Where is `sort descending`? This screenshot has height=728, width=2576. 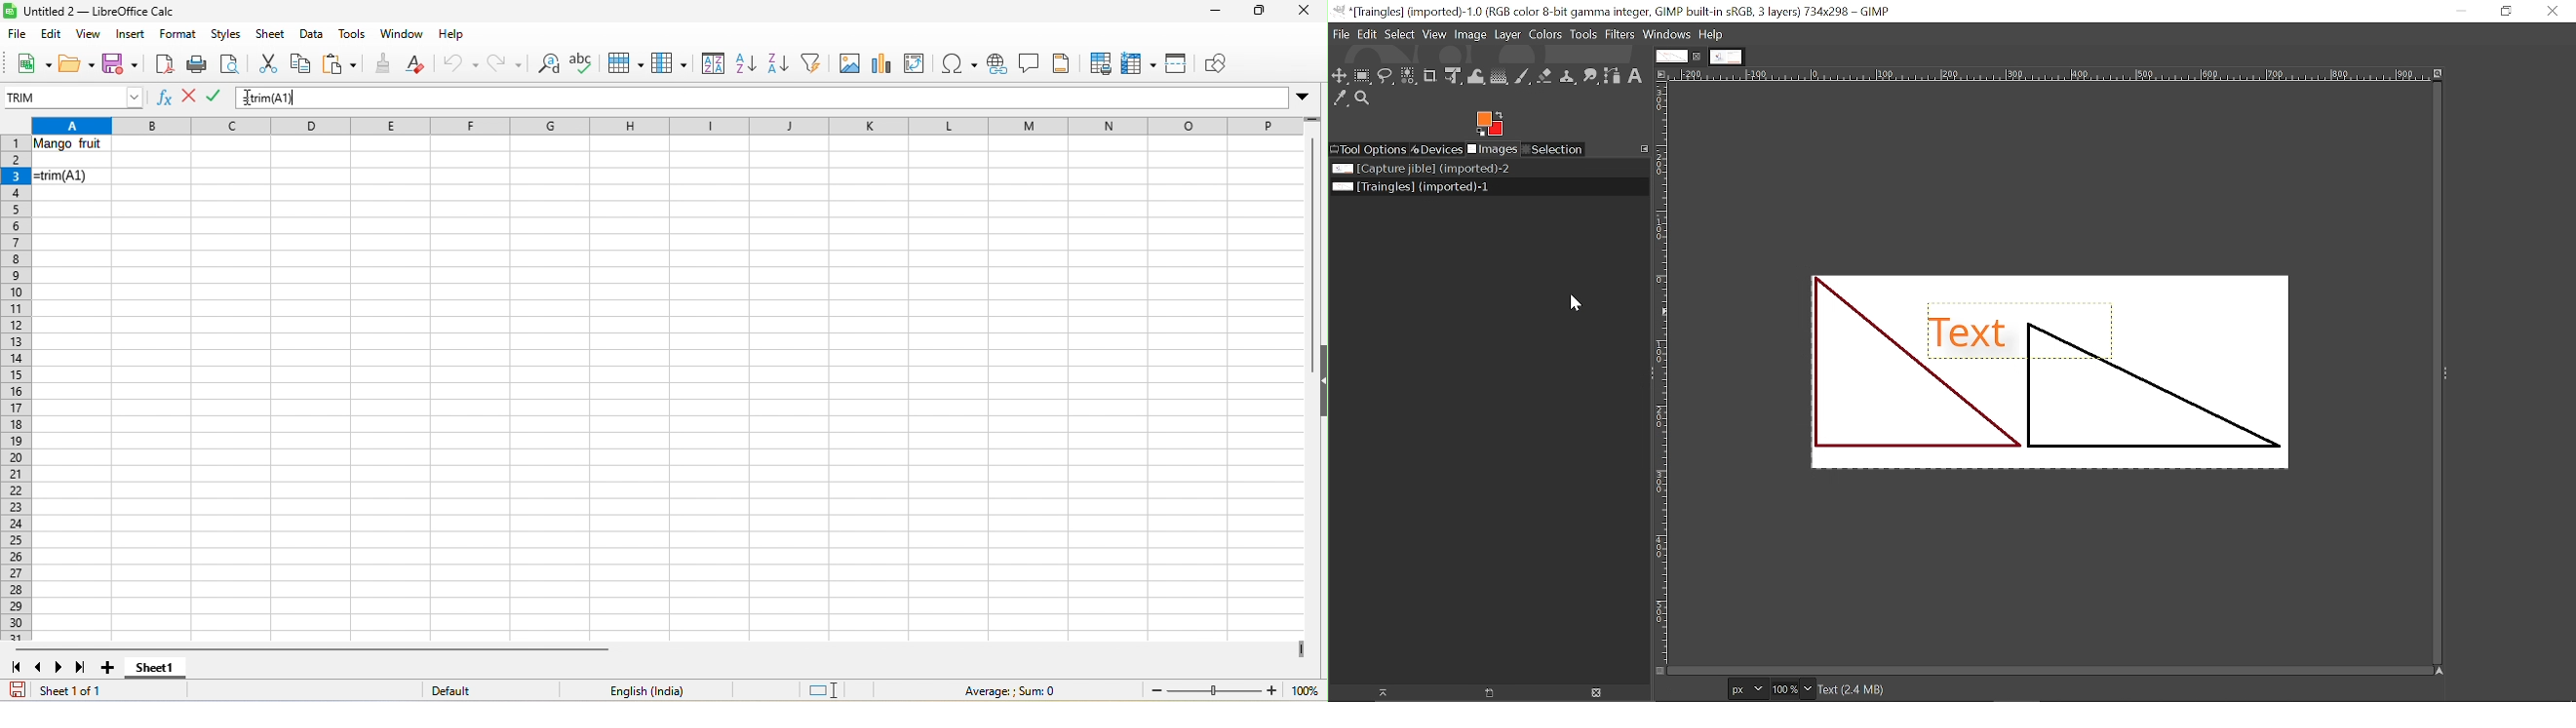
sort descending is located at coordinates (778, 65).